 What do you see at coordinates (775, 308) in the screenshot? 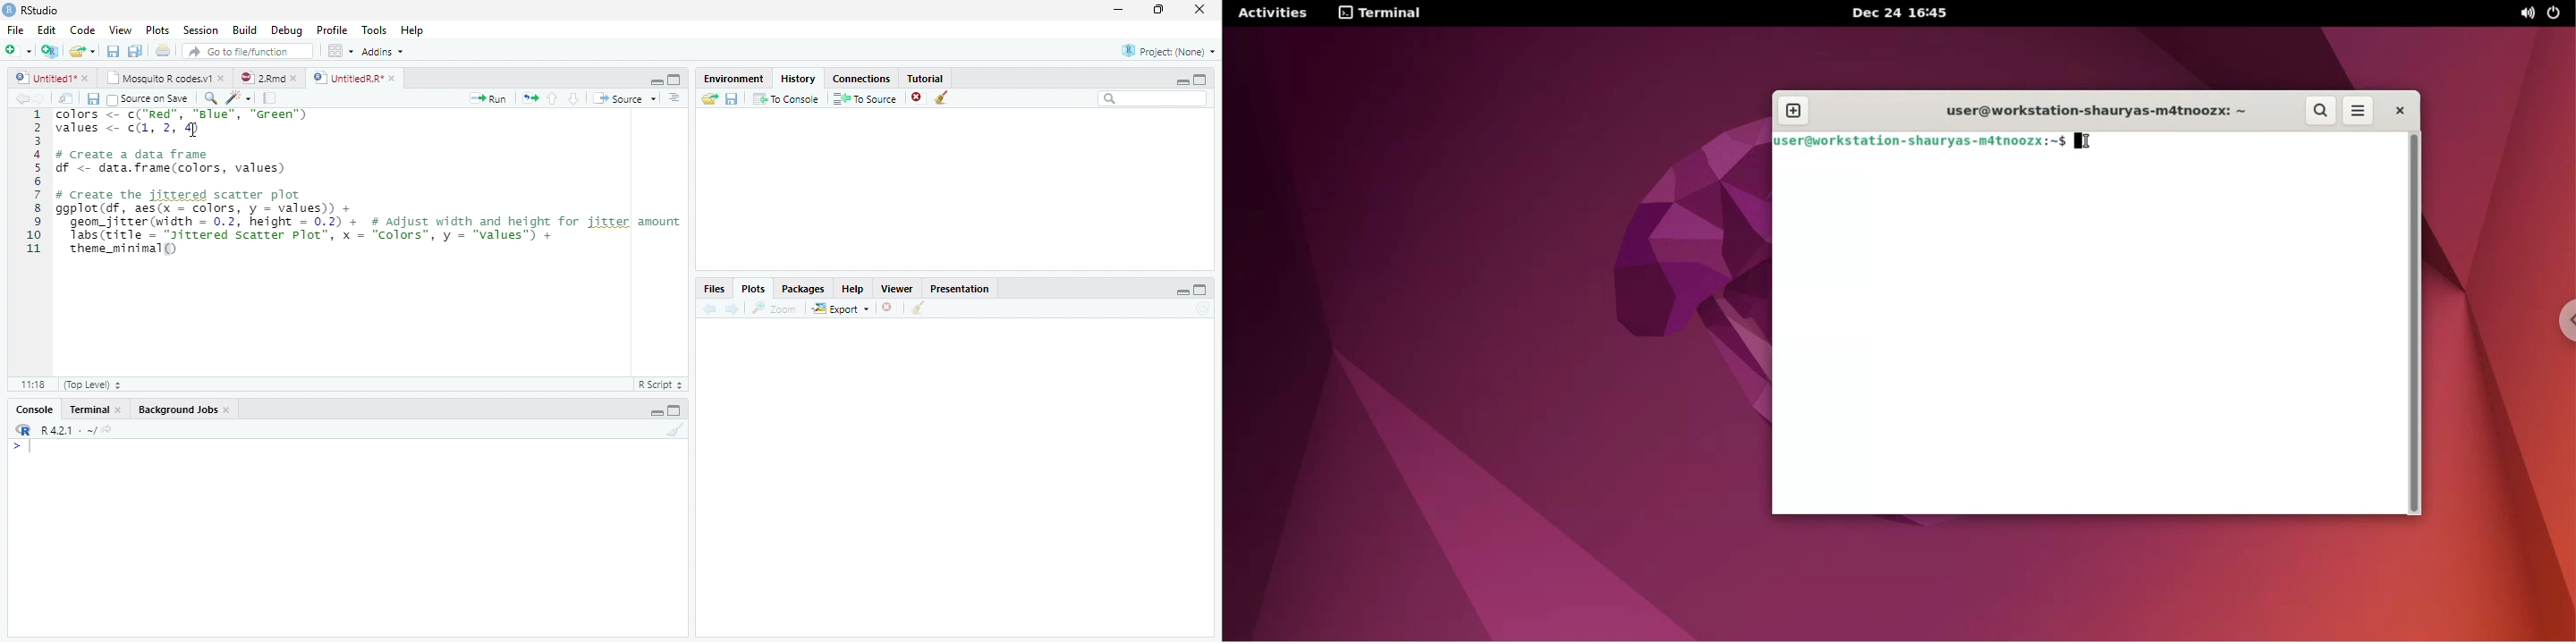
I see `Zoom` at bounding box center [775, 308].